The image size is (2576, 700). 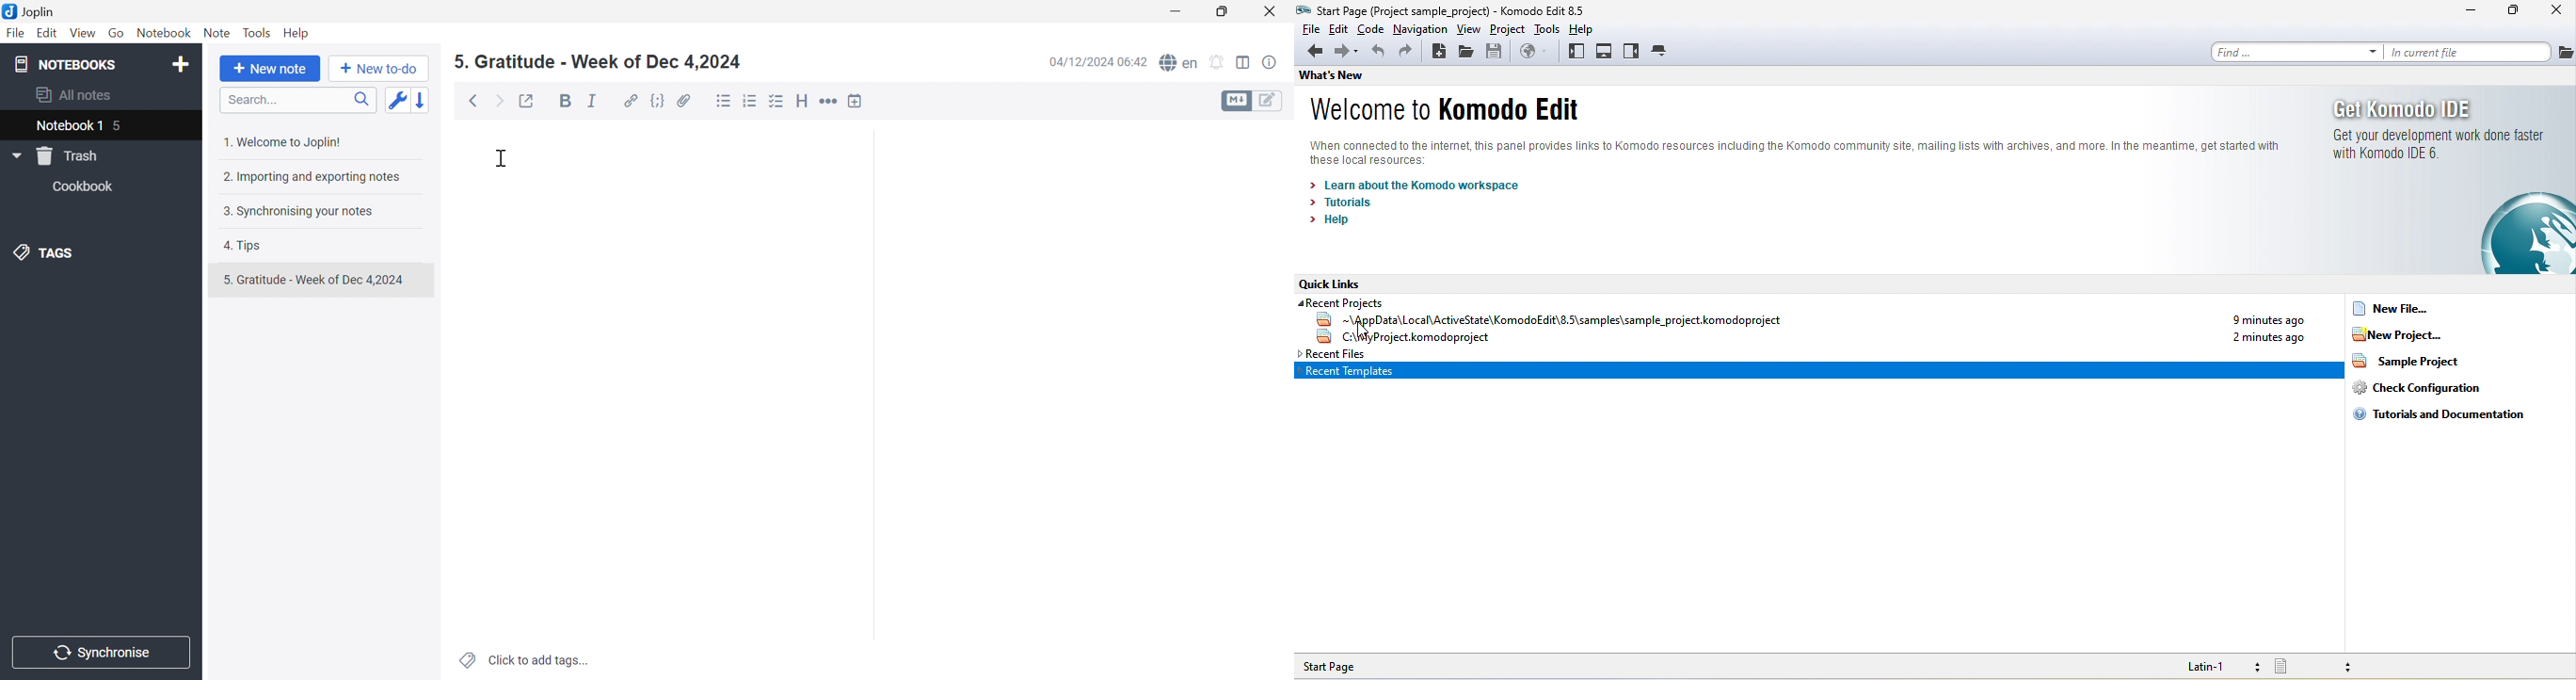 I want to click on Restore Down, so click(x=1224, y=13).